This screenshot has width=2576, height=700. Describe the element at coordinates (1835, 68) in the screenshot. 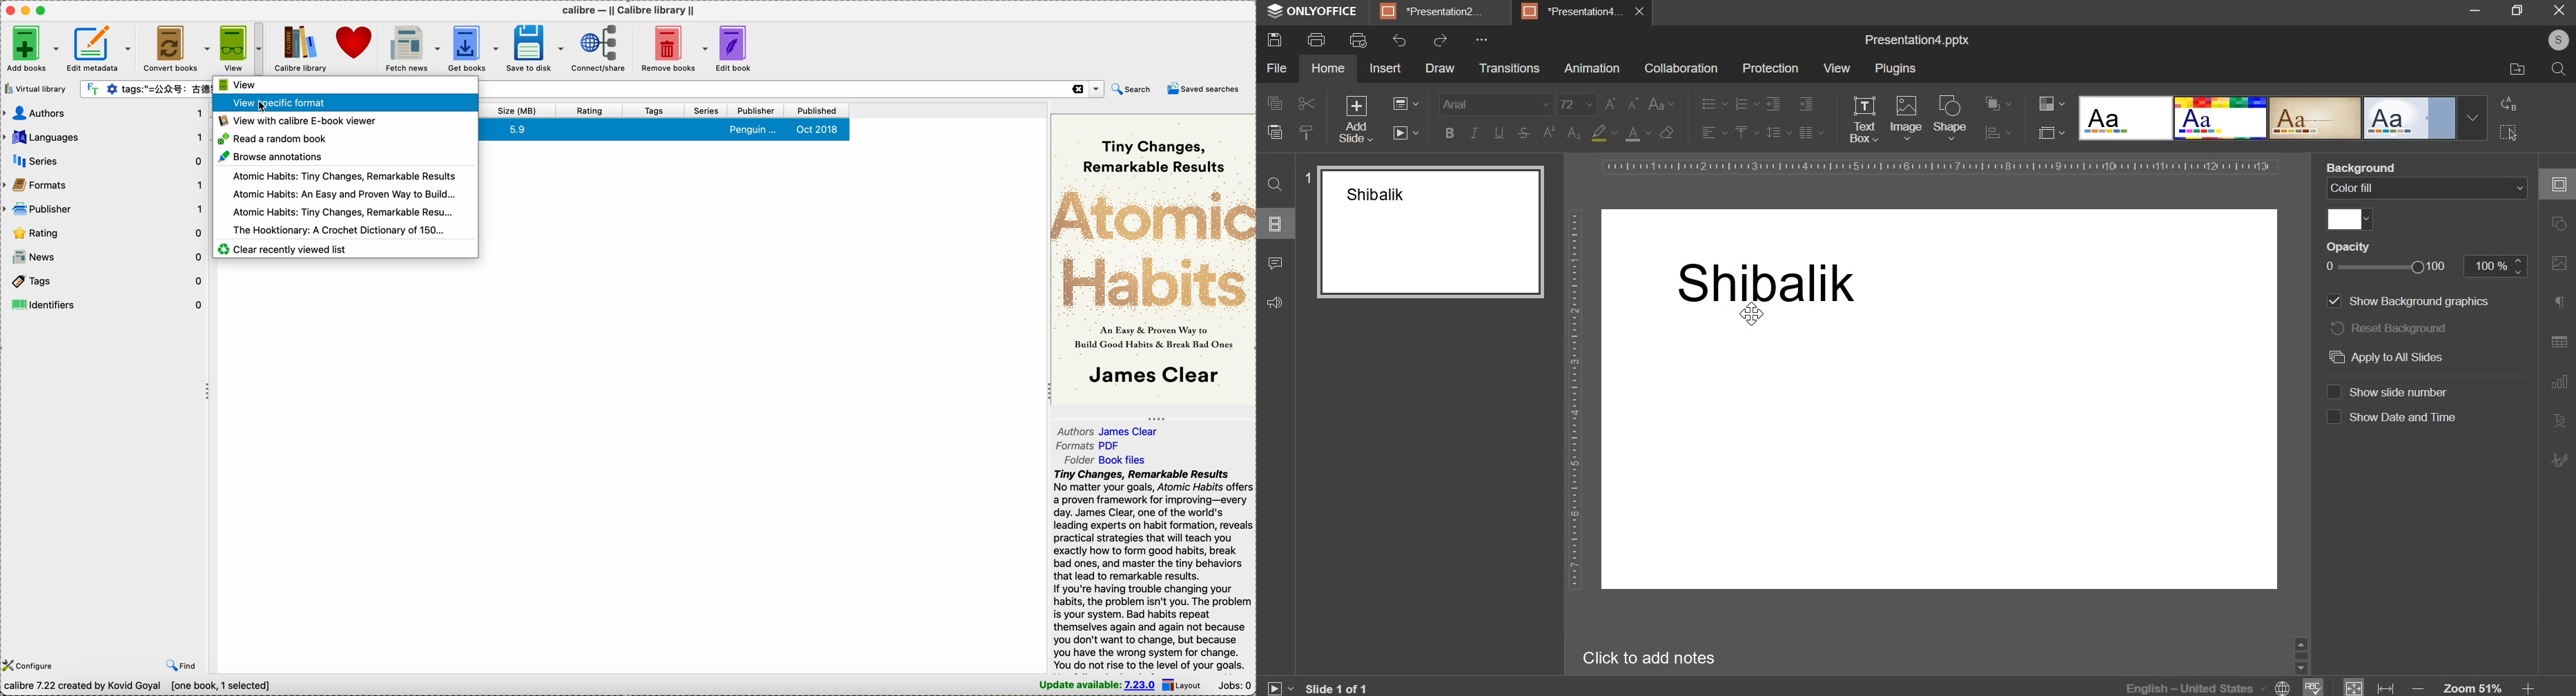

I see `view` at that location.